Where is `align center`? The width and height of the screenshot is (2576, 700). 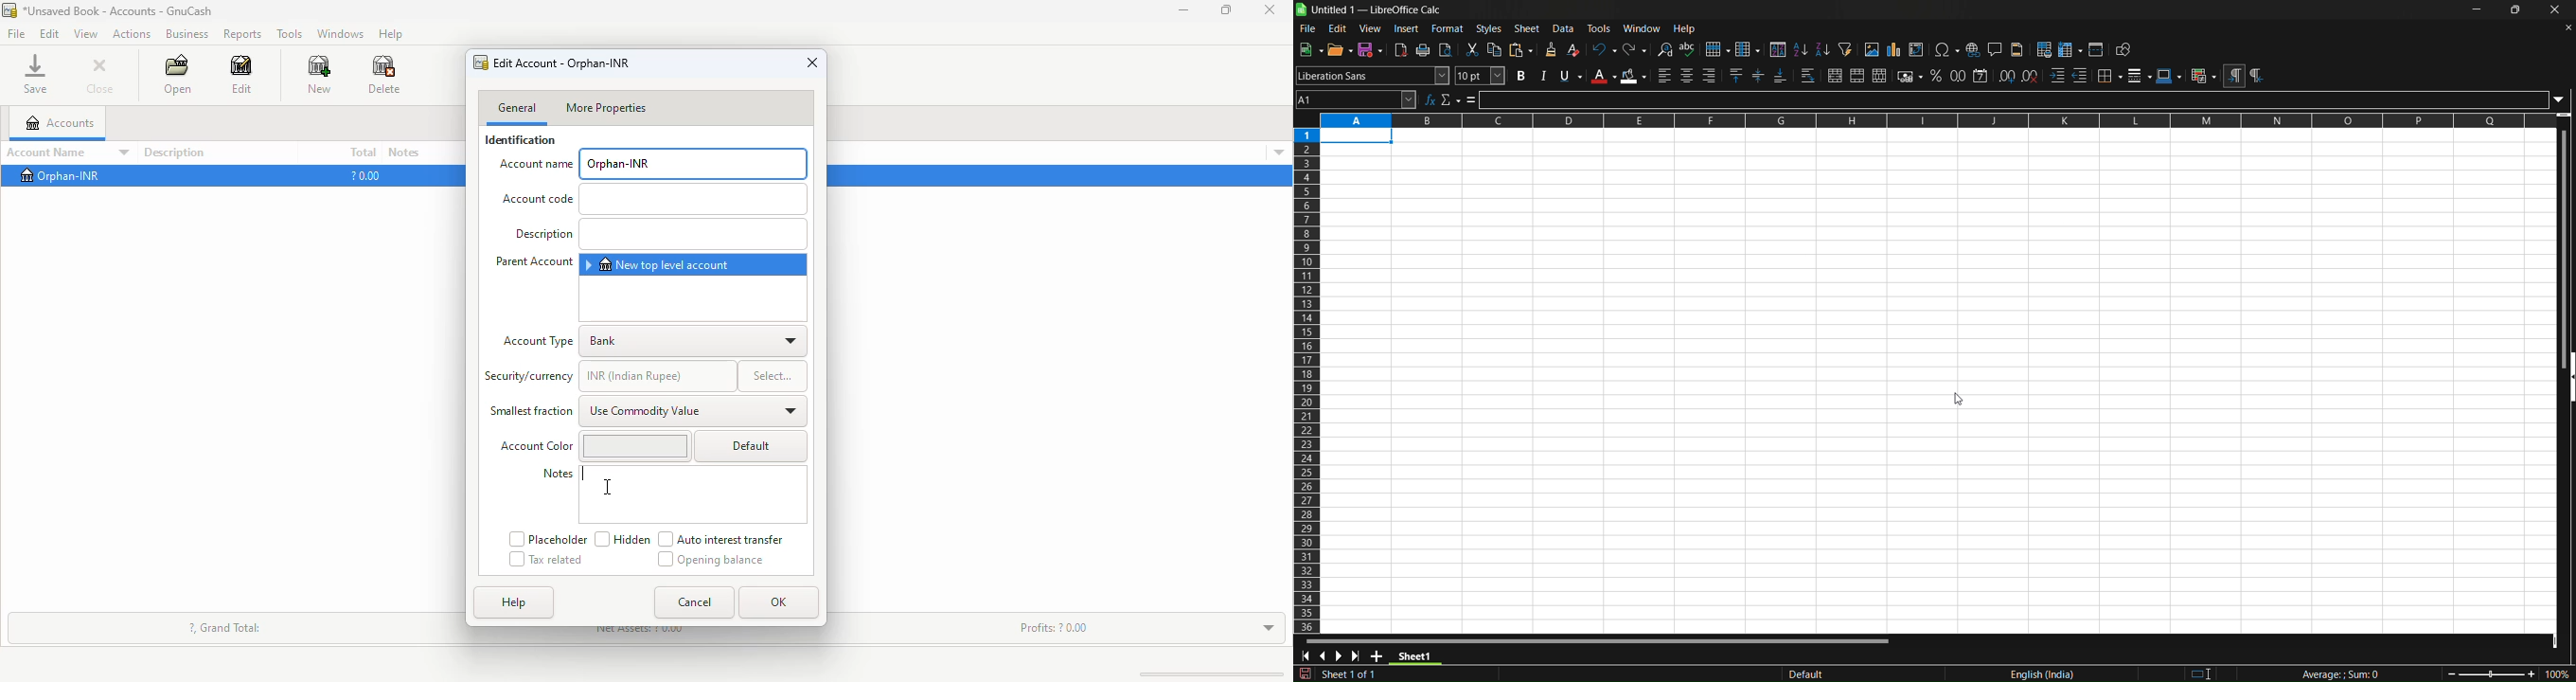 align center is located at coordinates (1687, 76).